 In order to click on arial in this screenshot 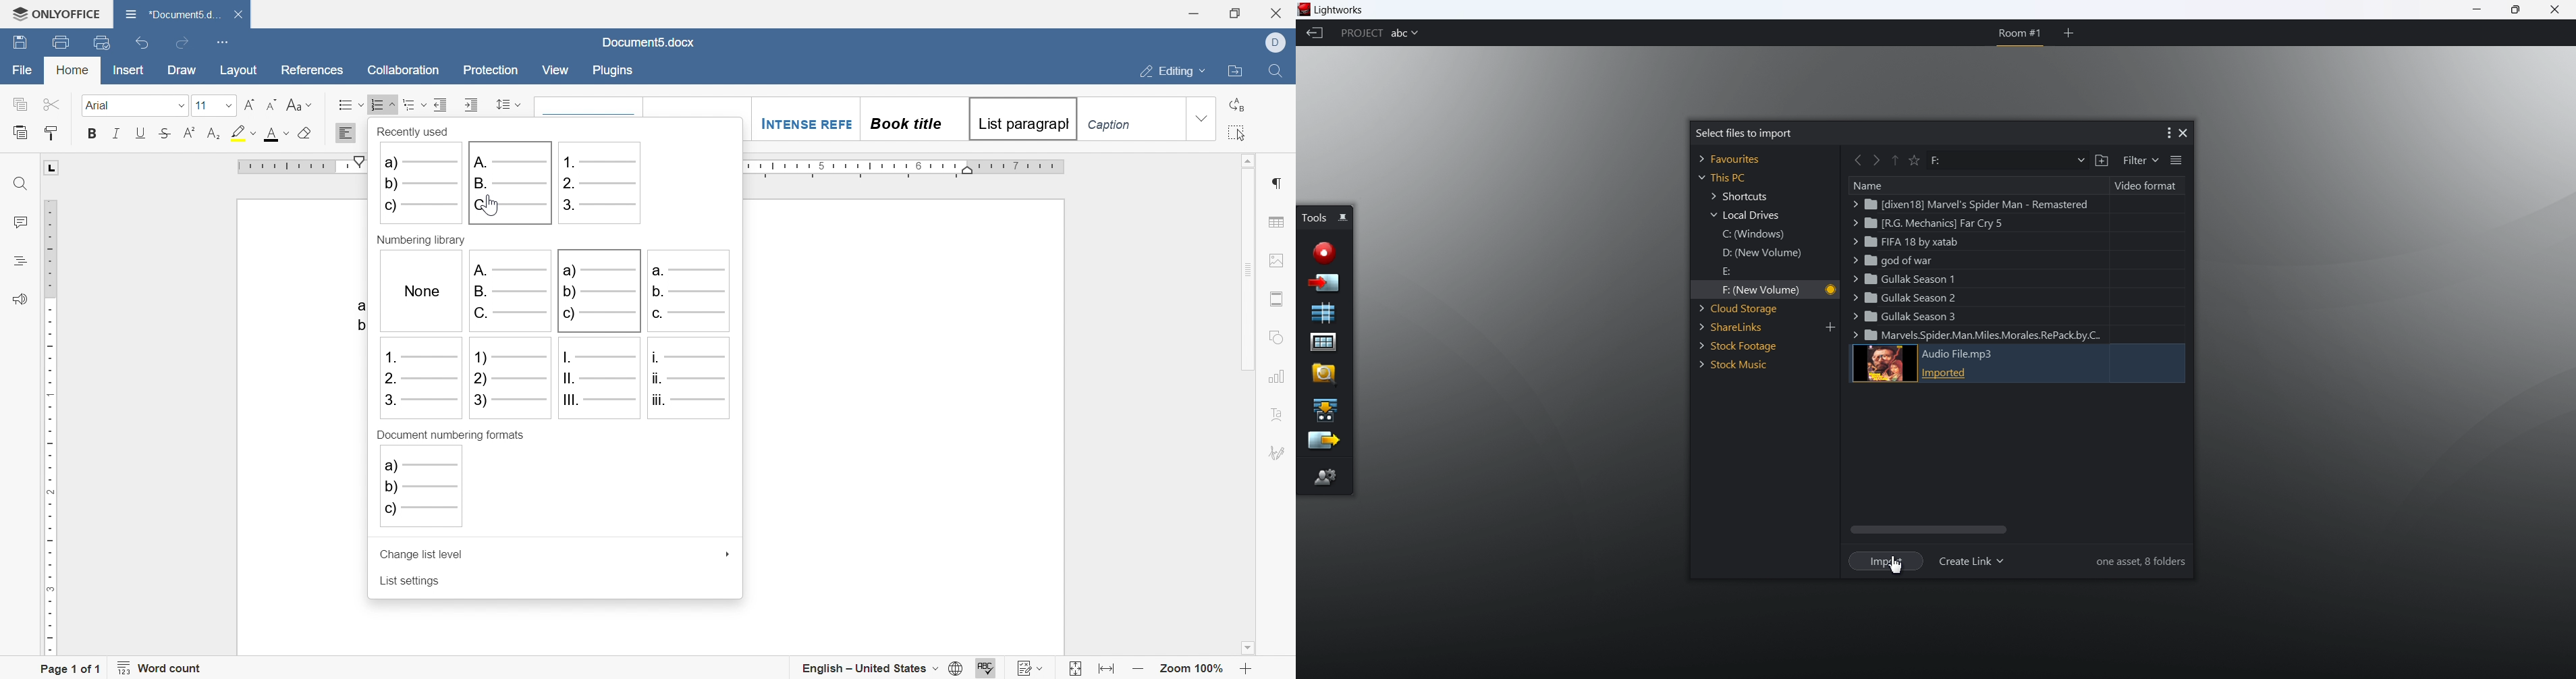, I will do `click(100, 105)`.